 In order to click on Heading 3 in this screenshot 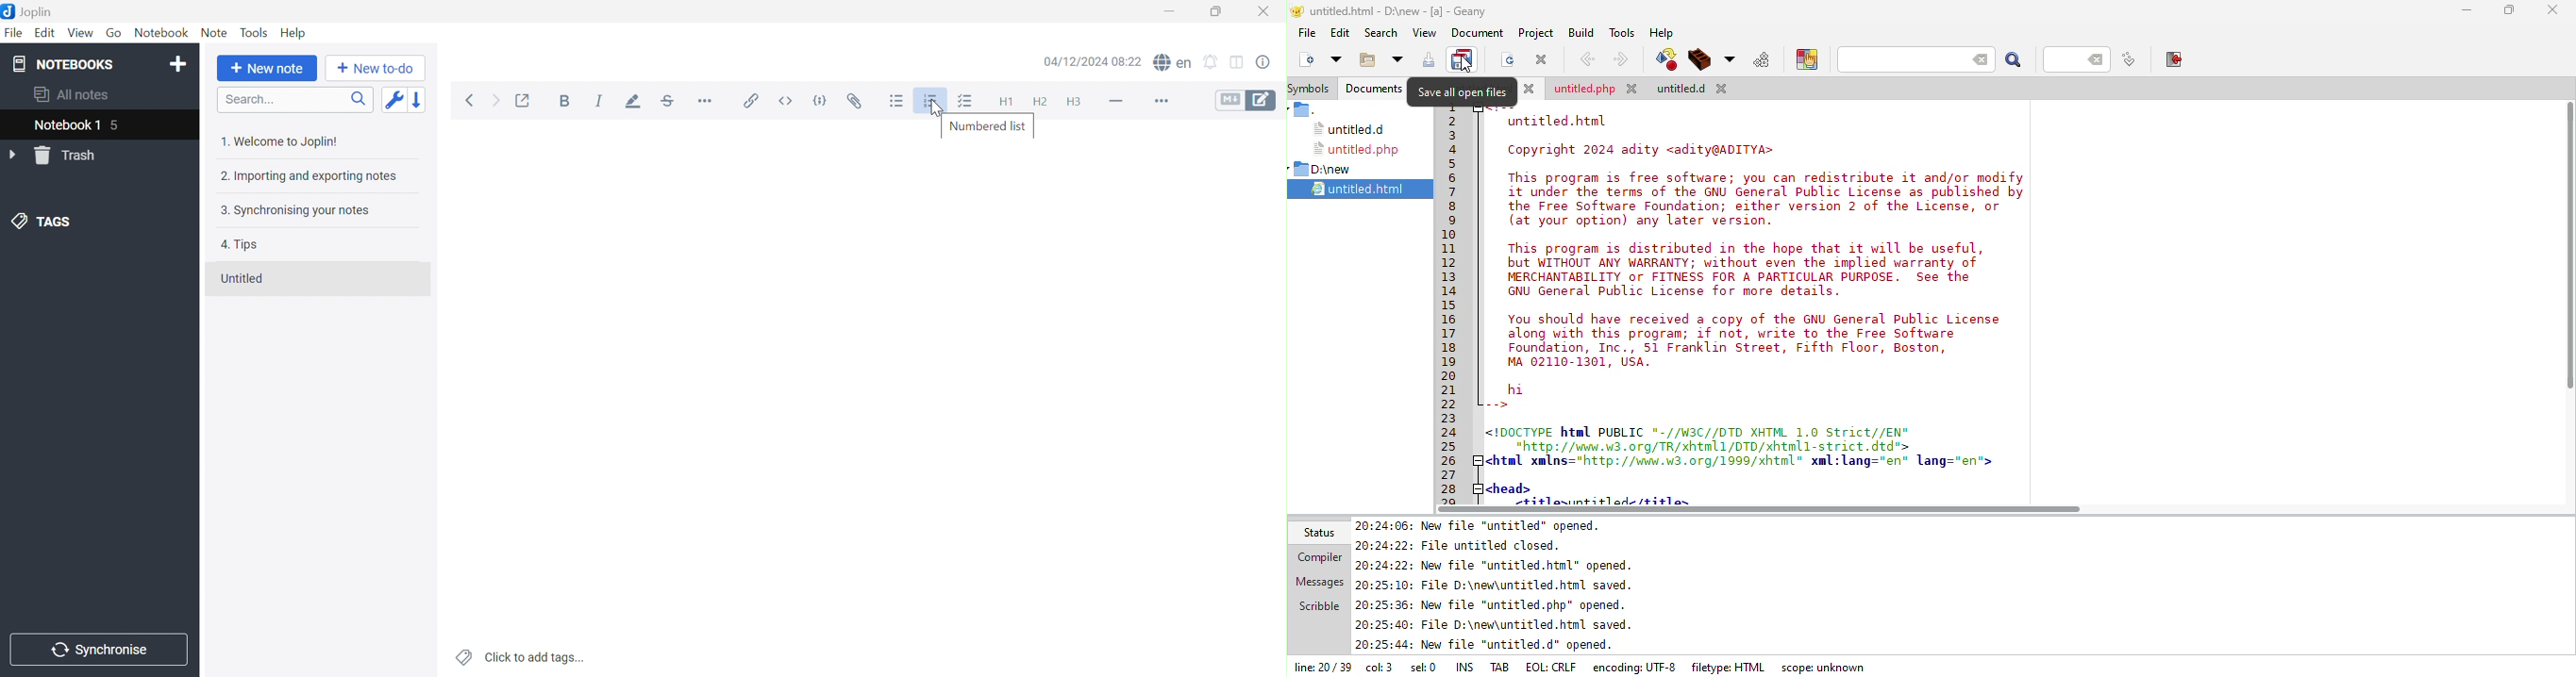, I will do `click(1079, 102)`.